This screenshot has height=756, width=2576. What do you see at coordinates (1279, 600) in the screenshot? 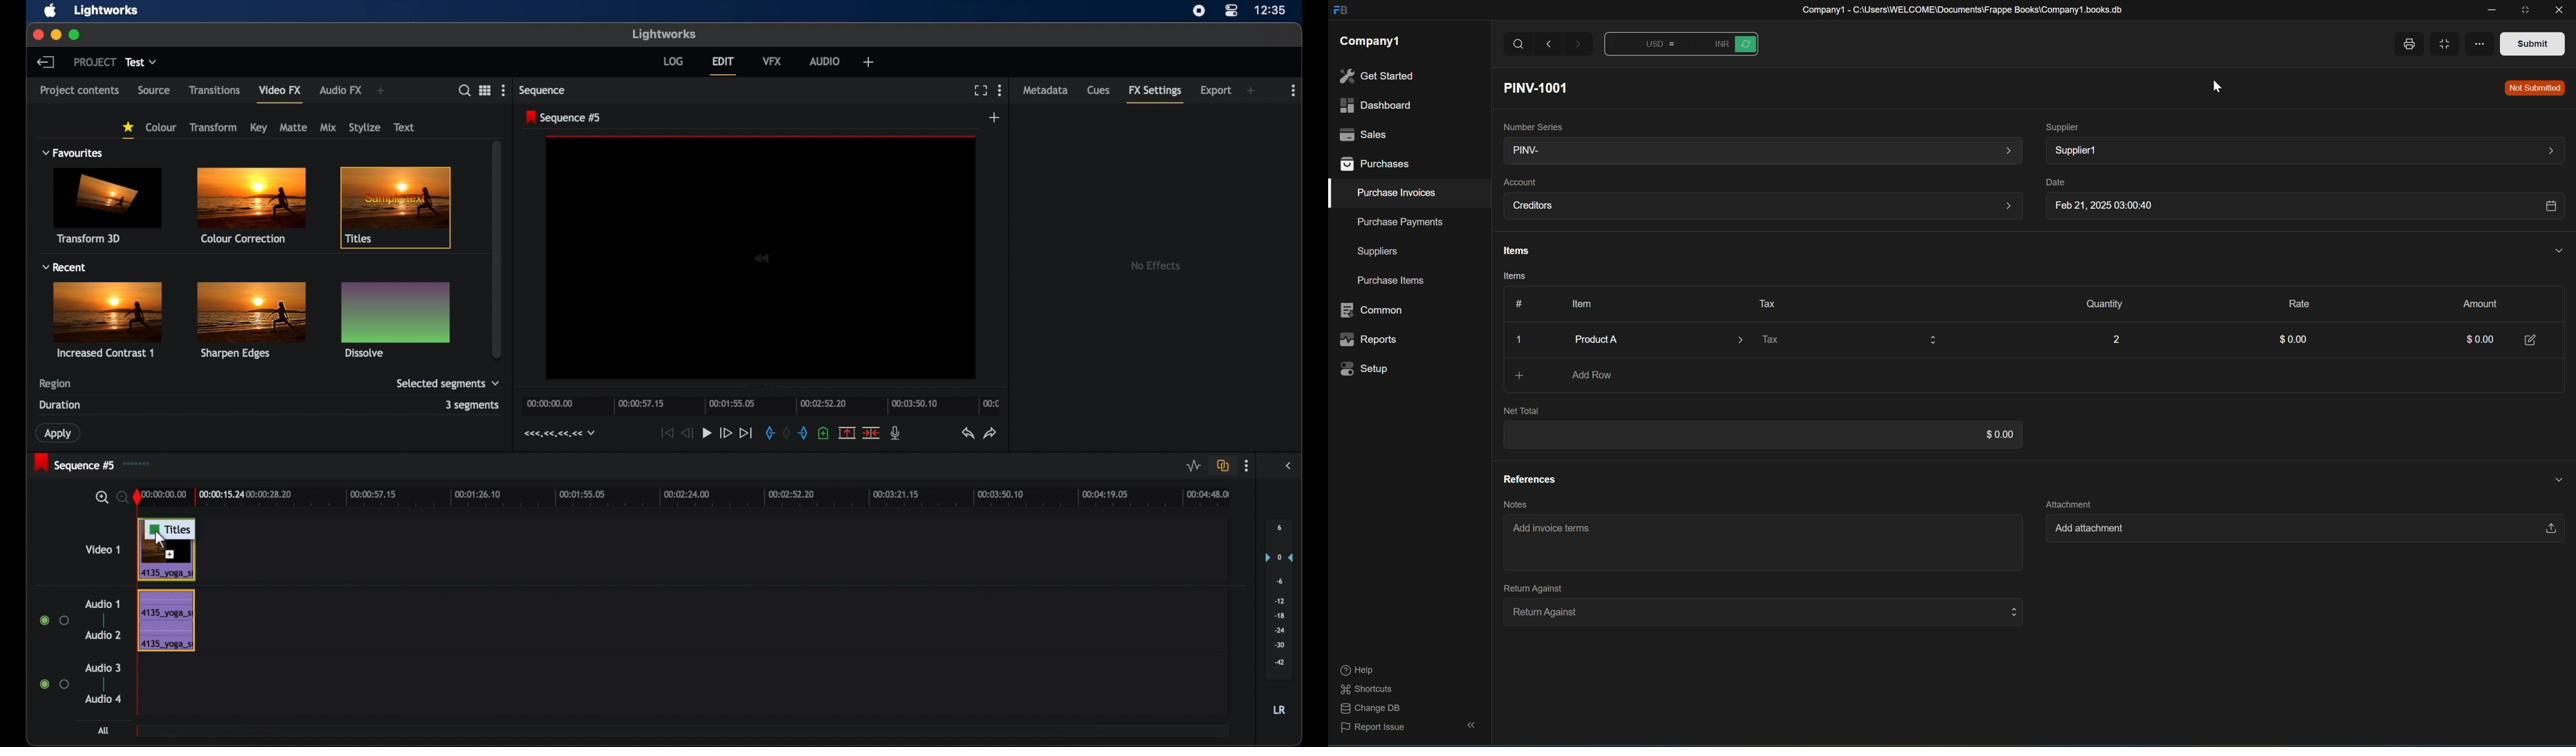
I see `audio output level` at bounding box center [1279, 600].